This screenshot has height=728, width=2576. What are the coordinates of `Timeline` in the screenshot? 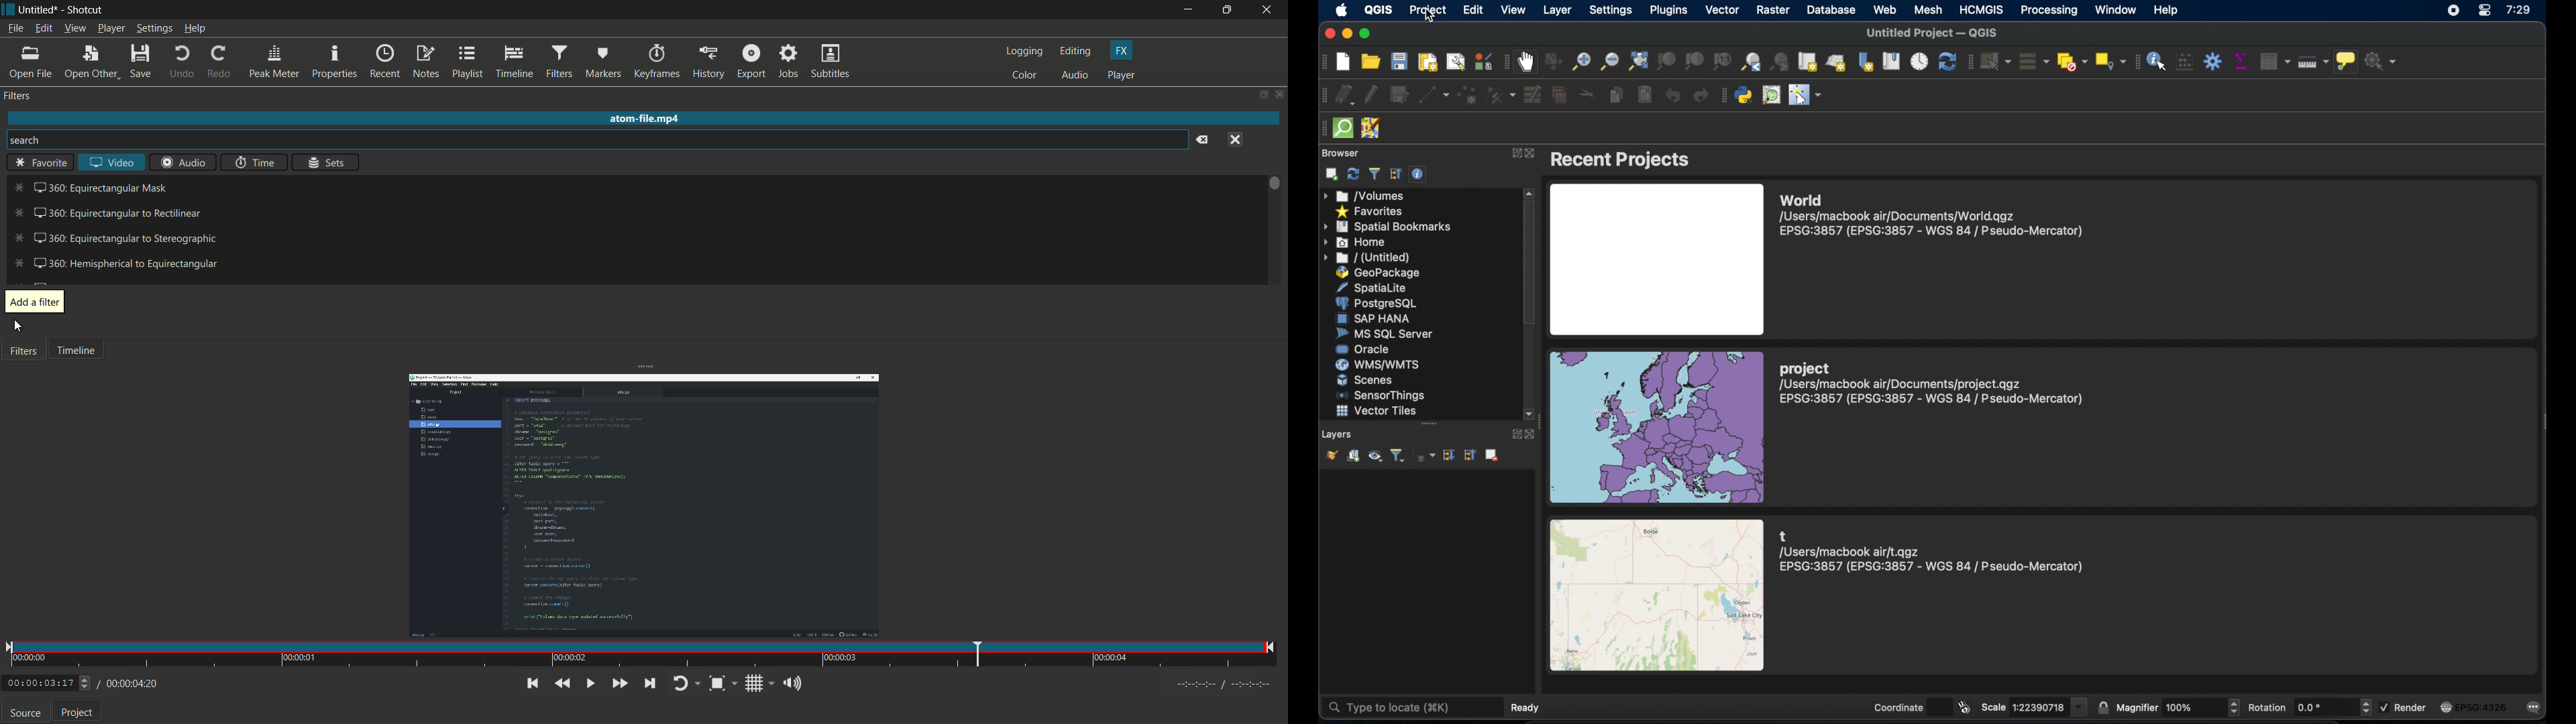 It's located at (90, 355).